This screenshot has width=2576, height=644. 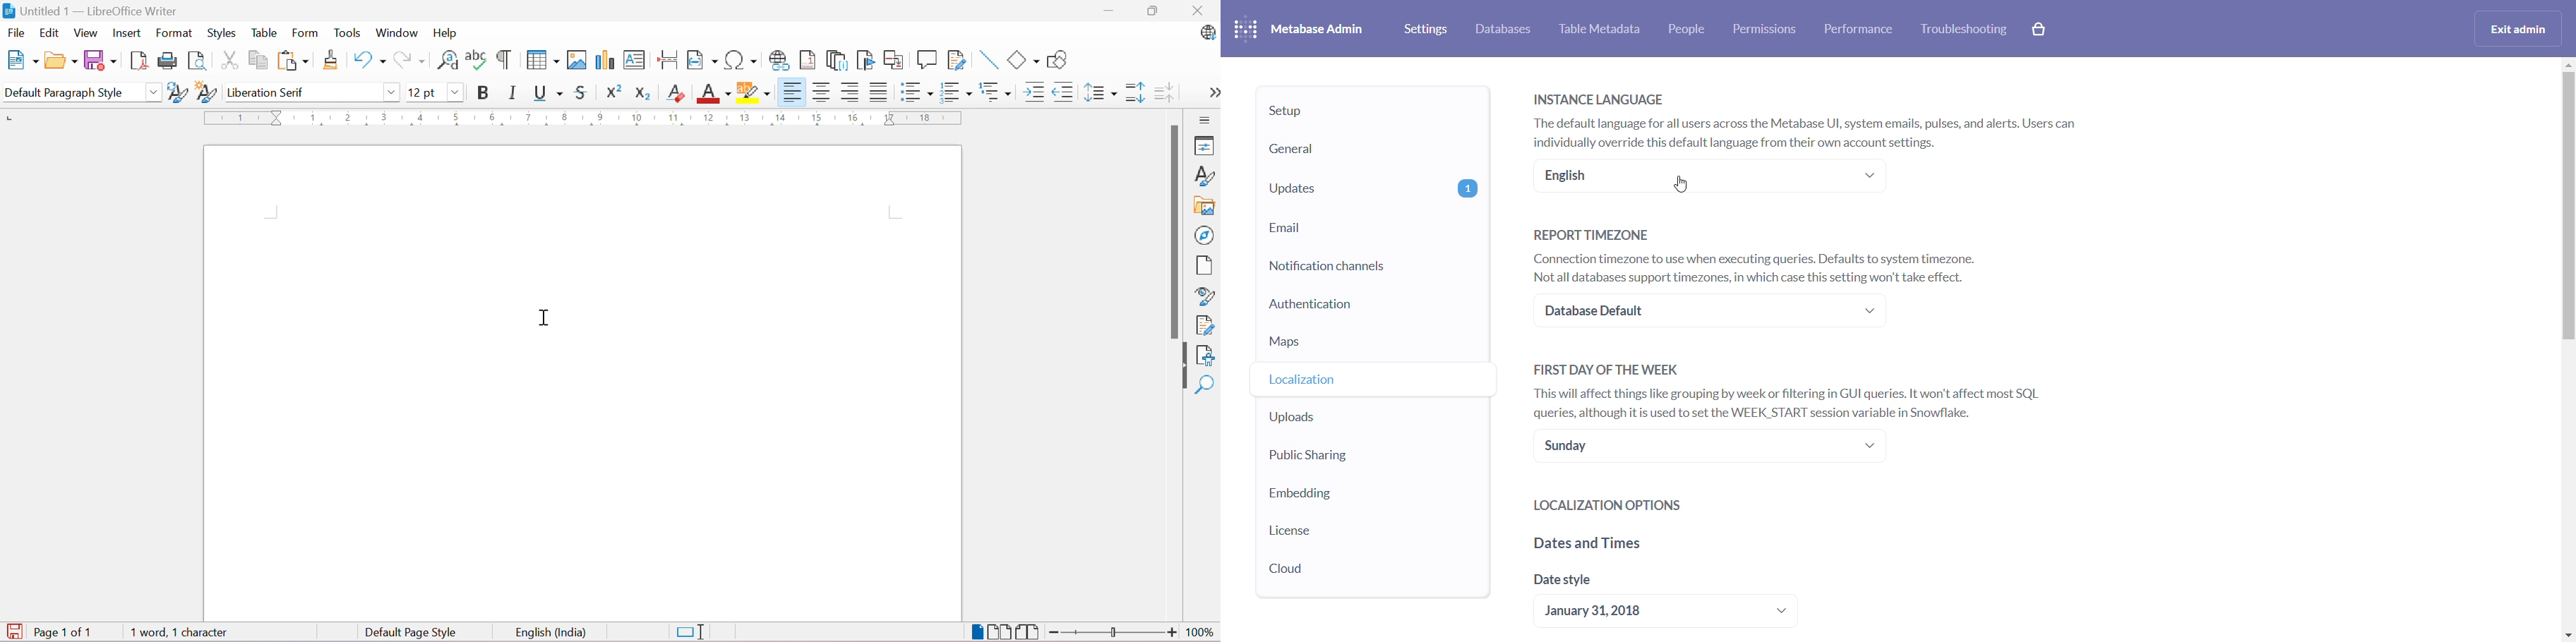 What do you see at coordinates (864, 60) in the screenshot?
I see `Insert Bookmark` at bounding box center [864, 60].